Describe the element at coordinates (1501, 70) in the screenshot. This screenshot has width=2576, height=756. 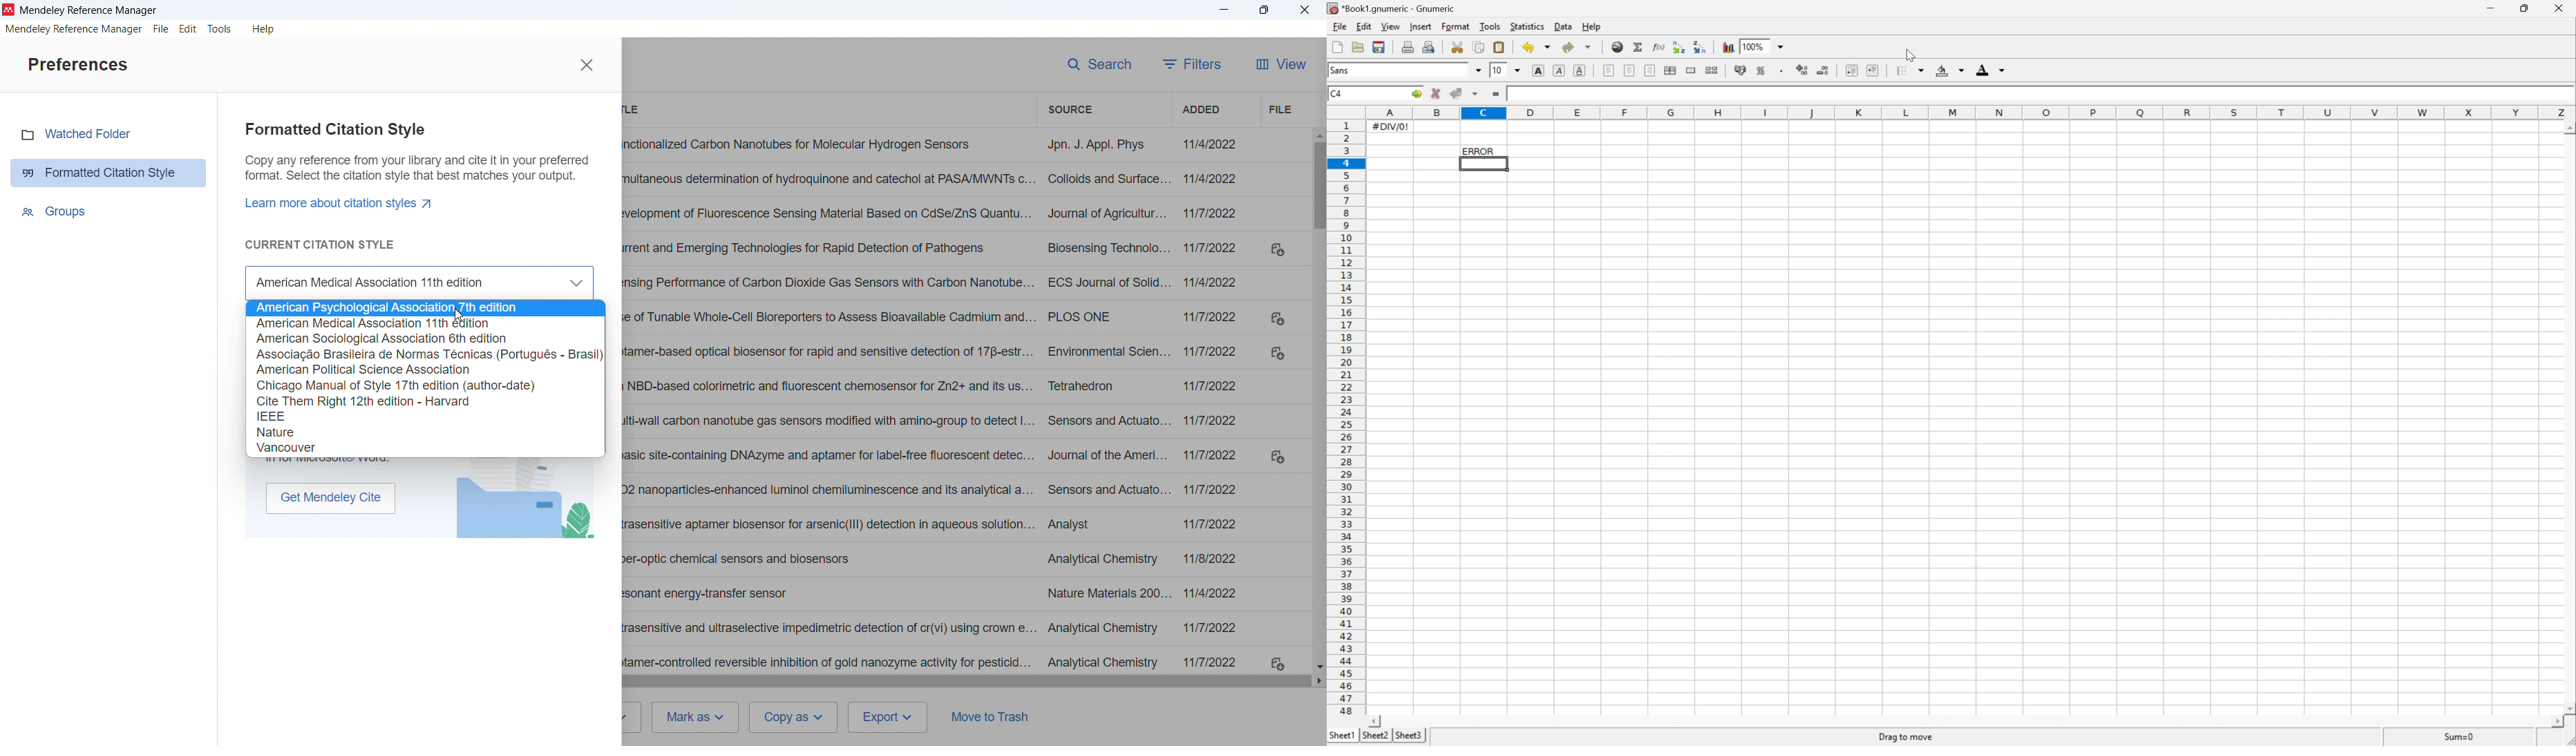
I see `10` at that location.